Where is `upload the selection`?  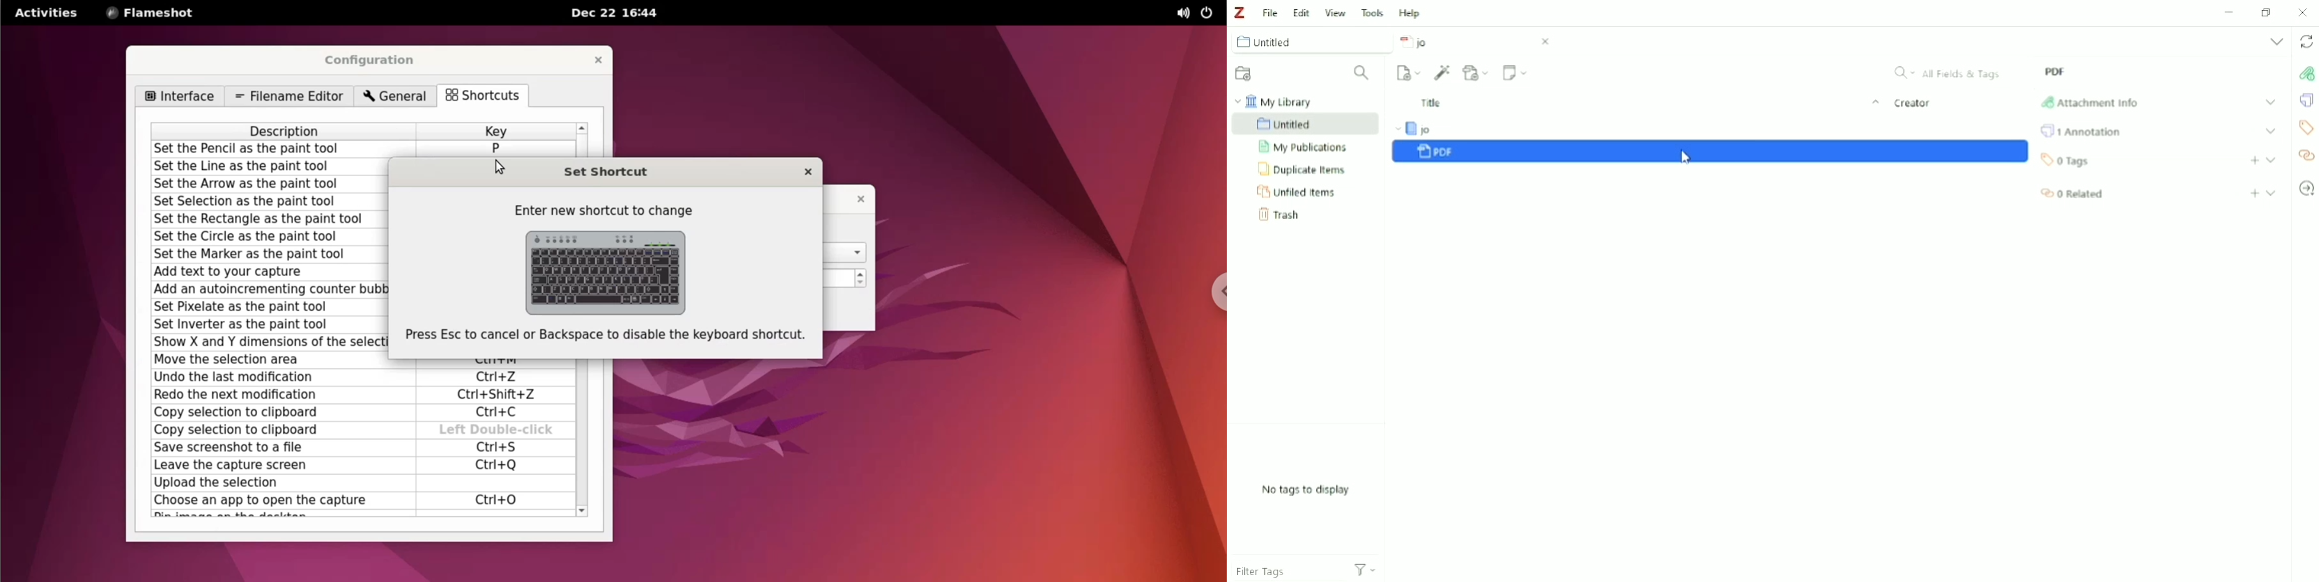 upload the selection is located at coordinates (278, 484).